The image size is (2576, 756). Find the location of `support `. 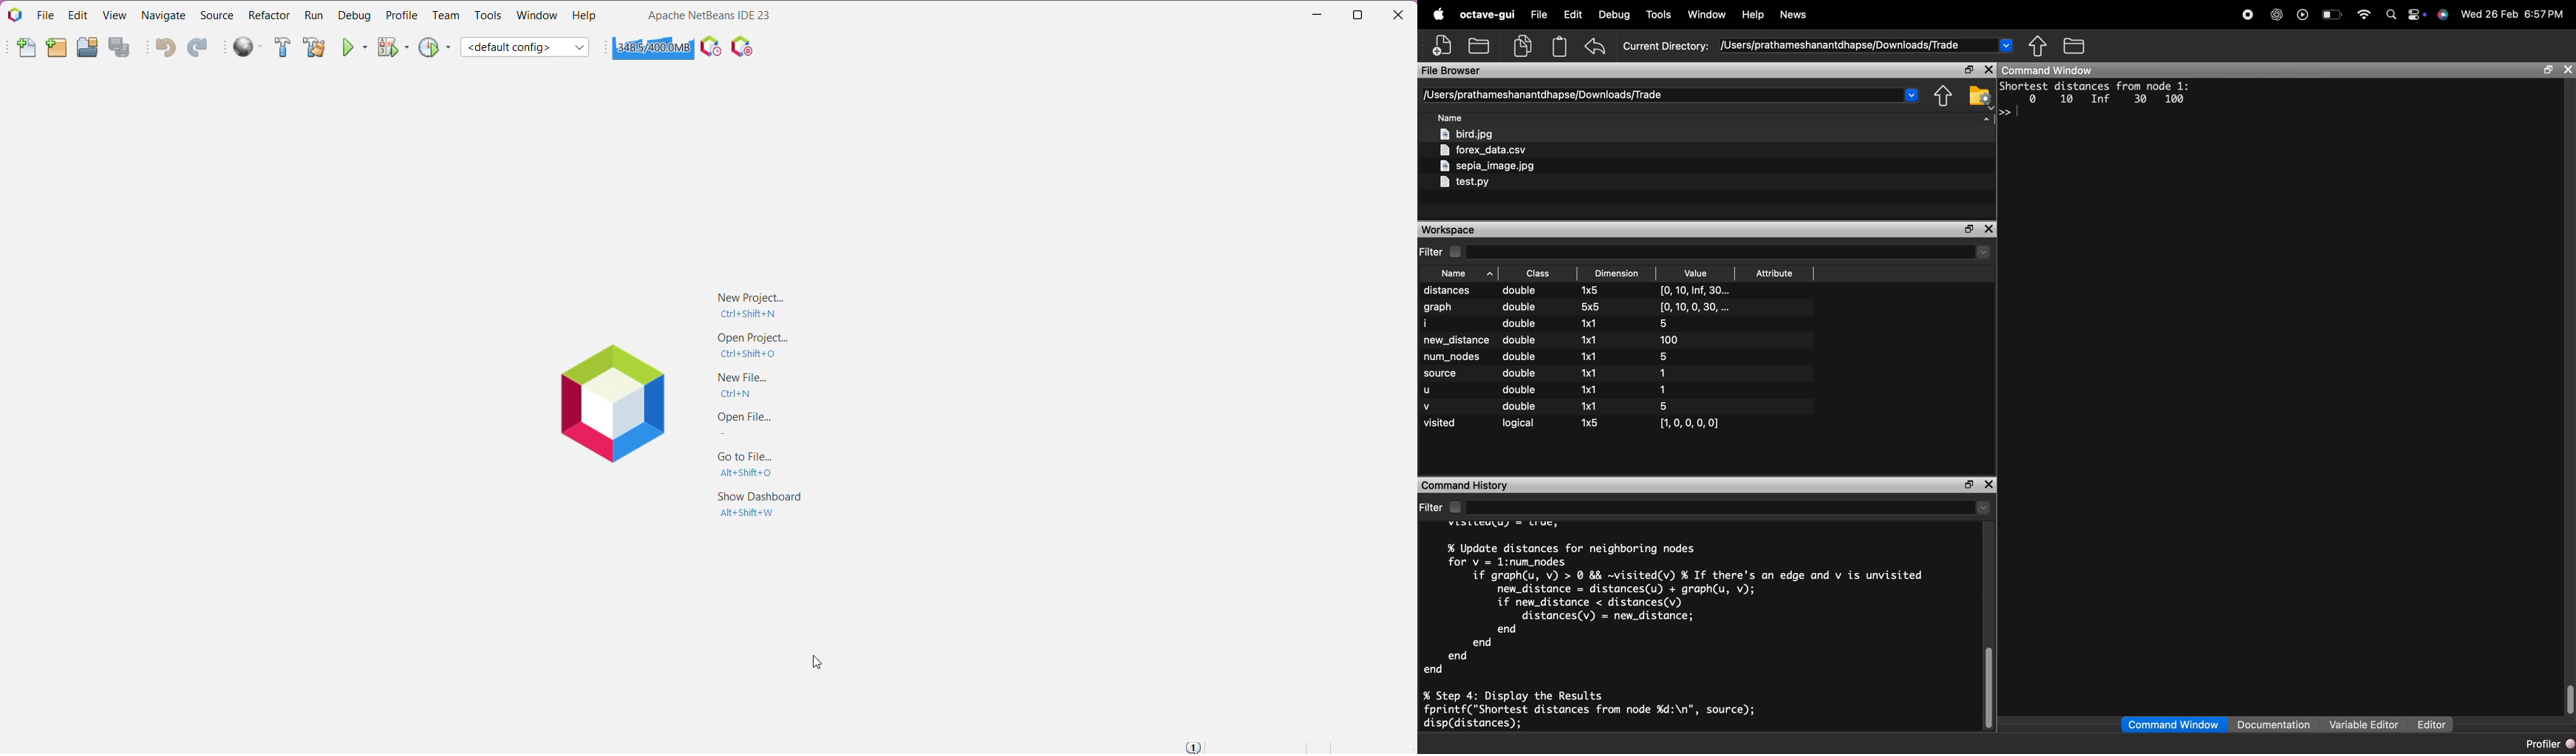

support  is located at coordinates (2445, 16).